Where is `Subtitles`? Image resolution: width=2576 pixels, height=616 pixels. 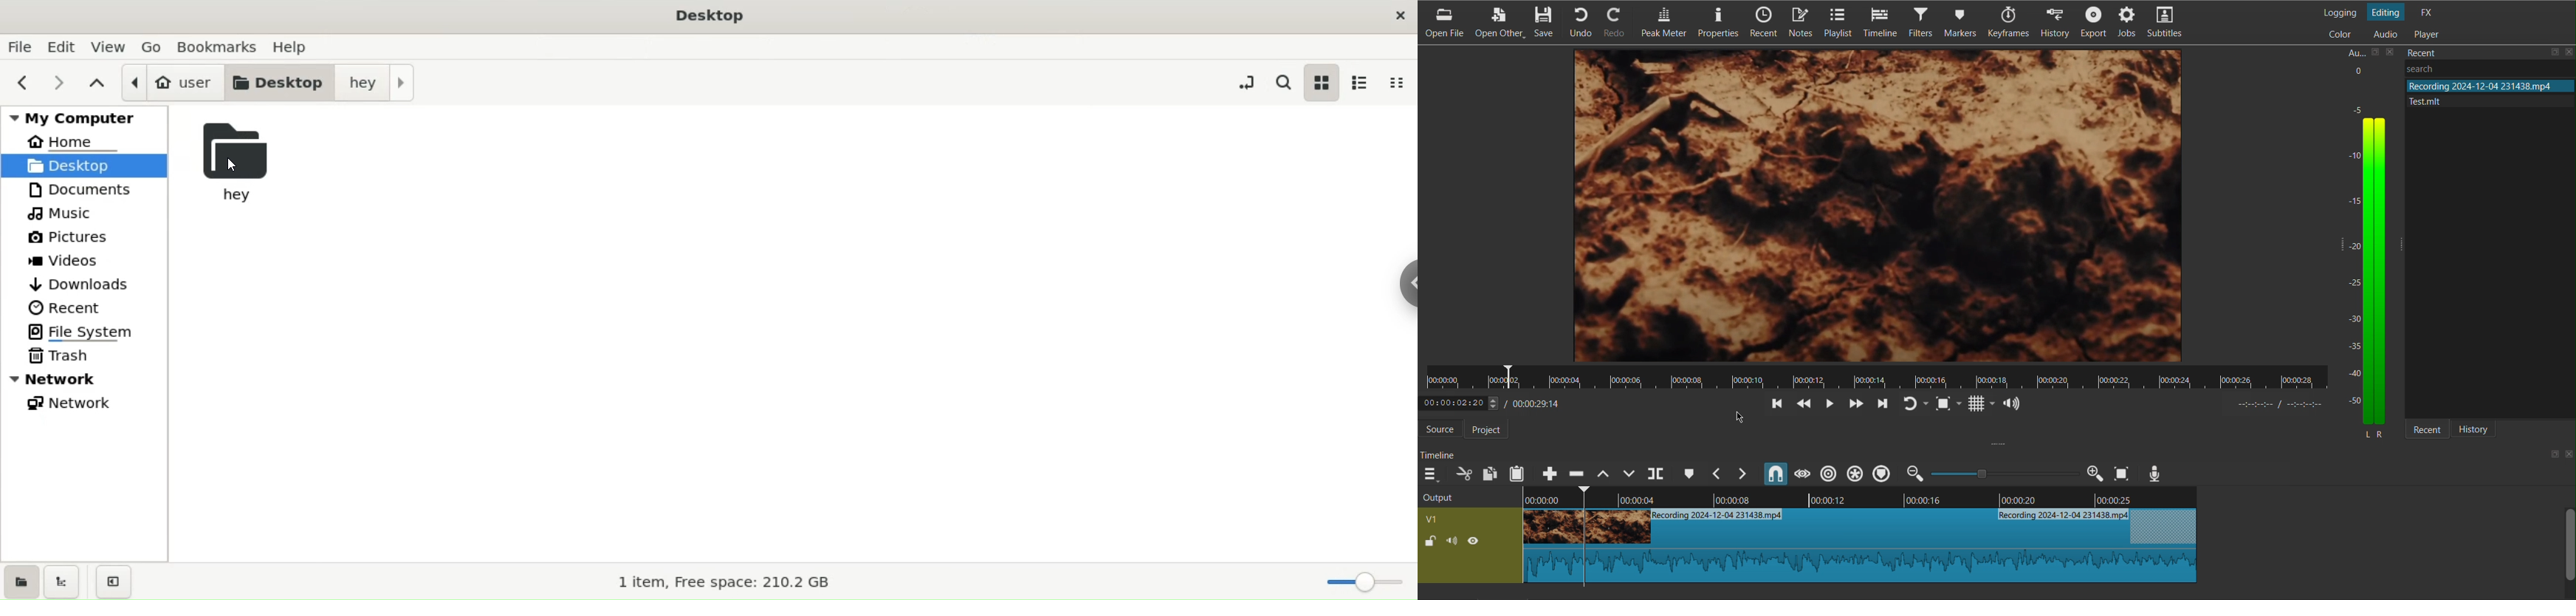
Subtitles is located at coordinates (2169, 24).